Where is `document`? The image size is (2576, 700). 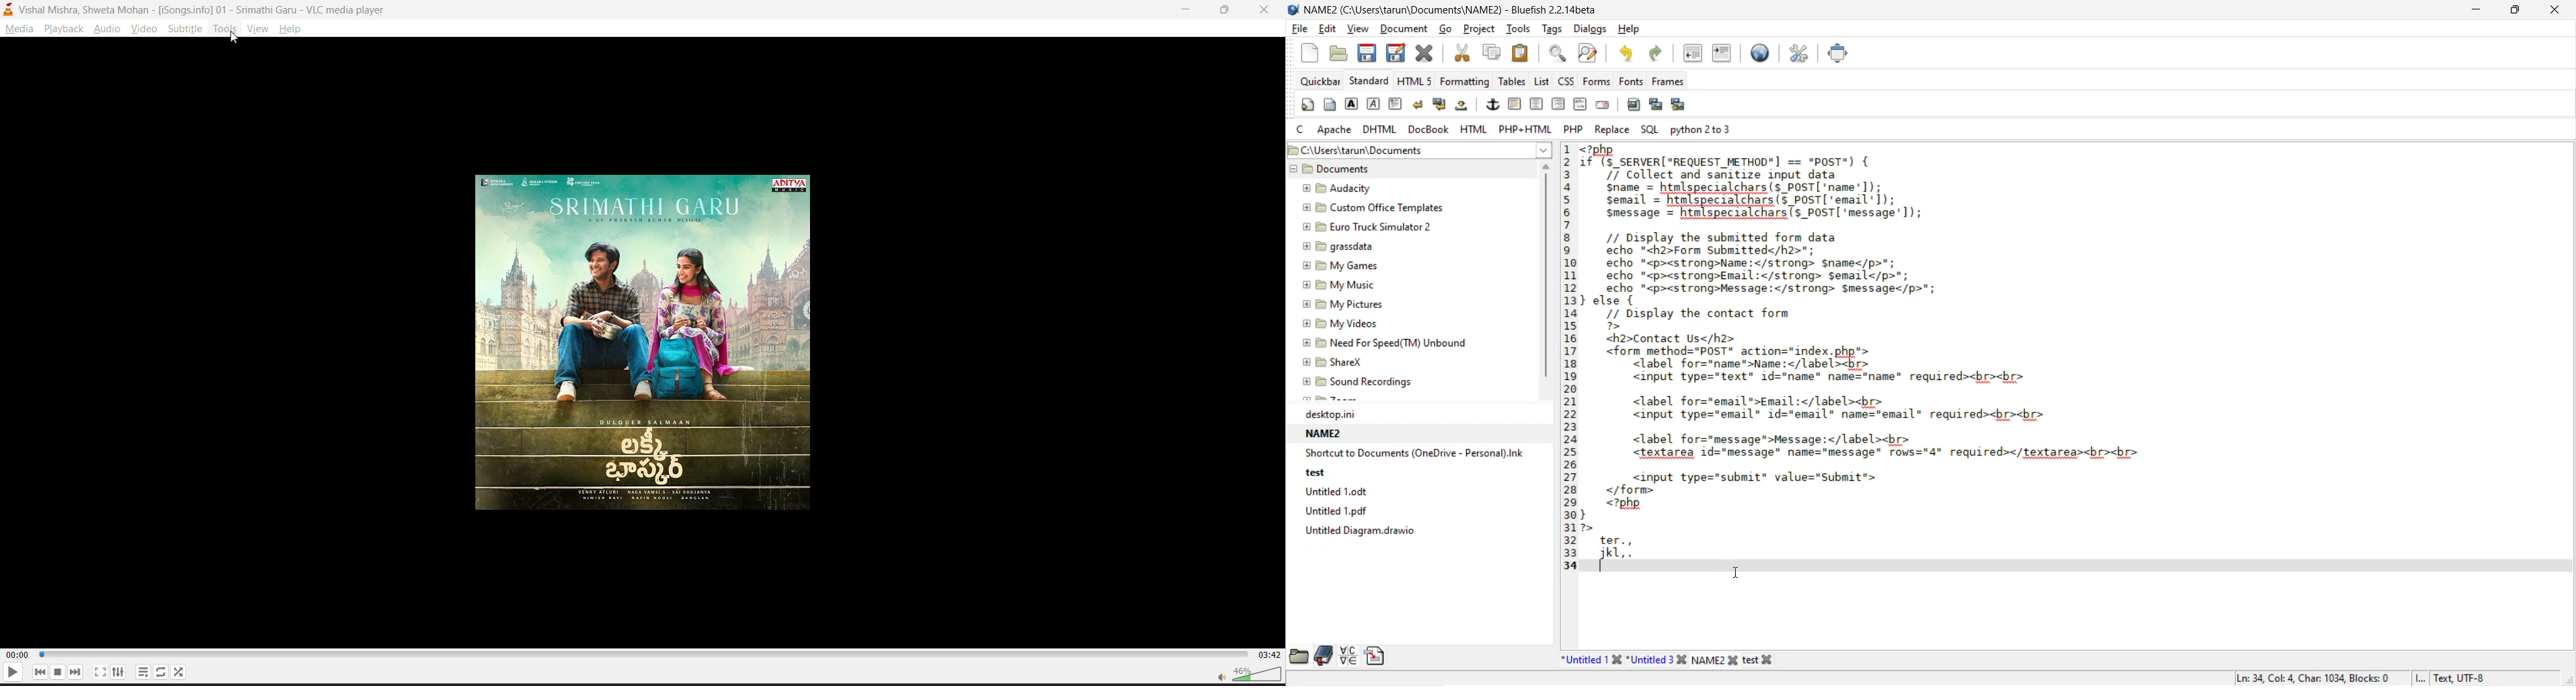
document is located at coordinates (1407, 30).